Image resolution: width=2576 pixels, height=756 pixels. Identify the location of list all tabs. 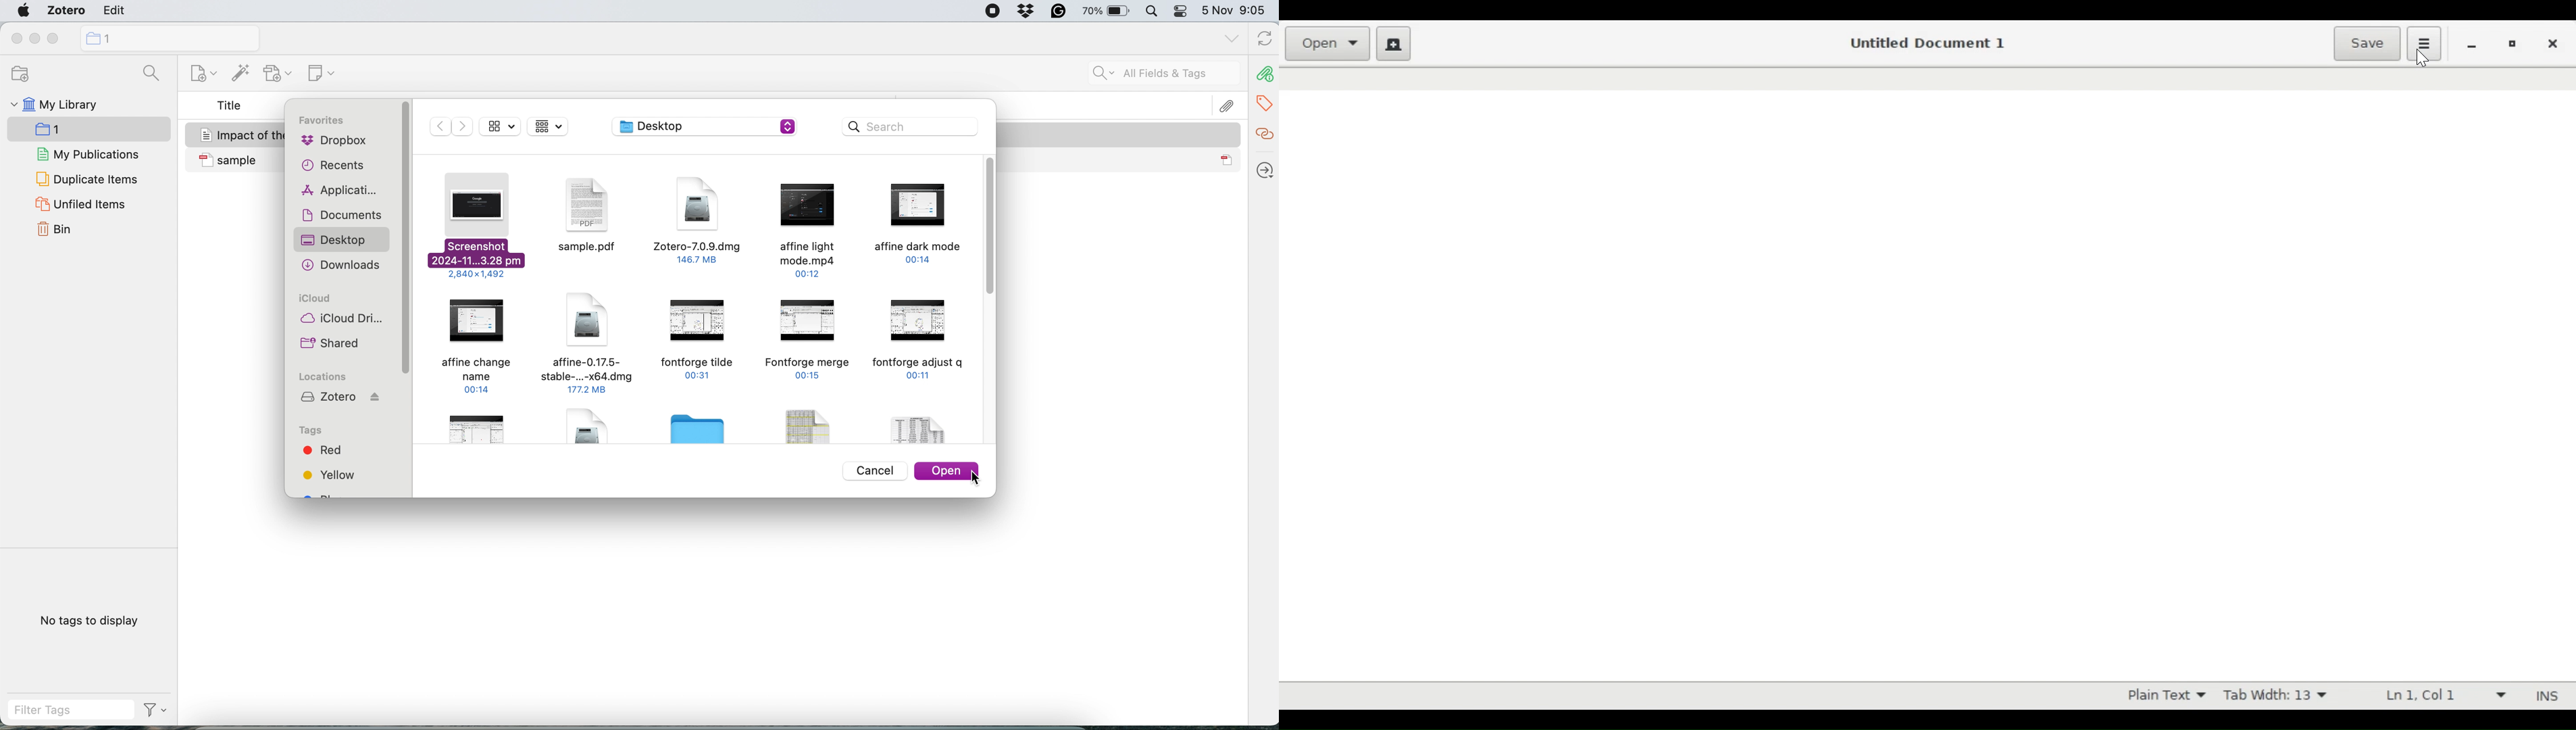
(1230, 39).